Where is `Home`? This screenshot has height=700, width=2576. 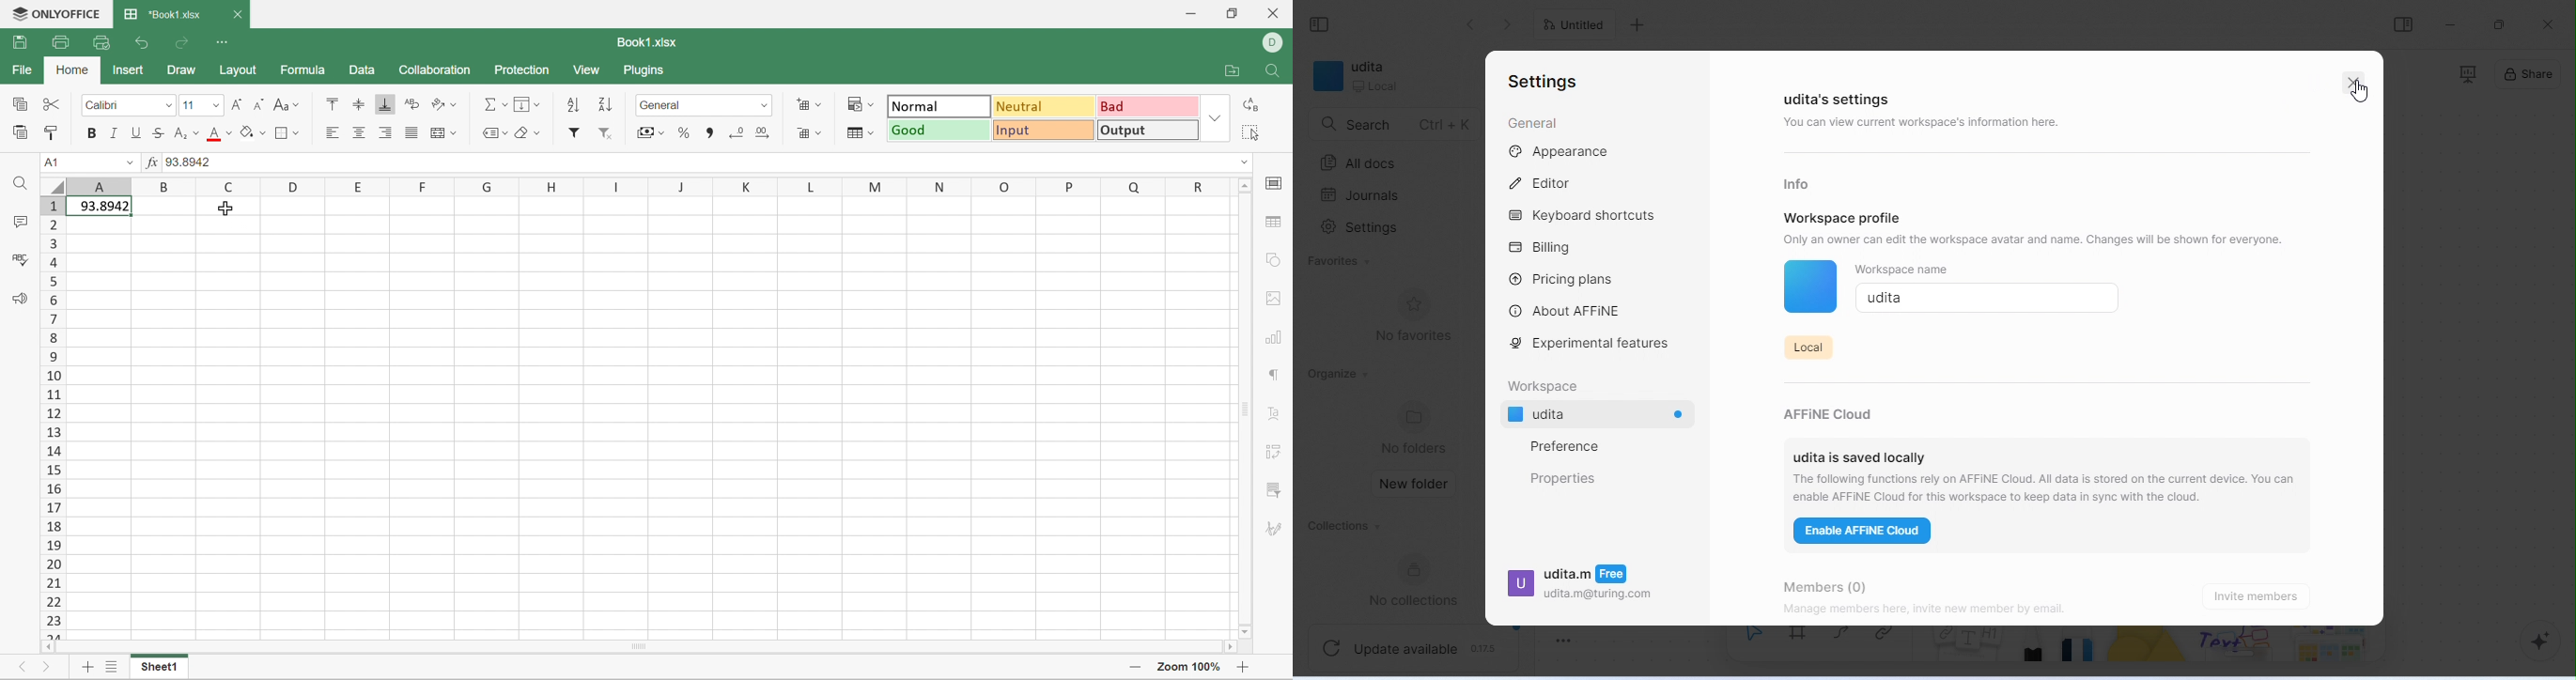
Home is located at coordinates (72, 69).